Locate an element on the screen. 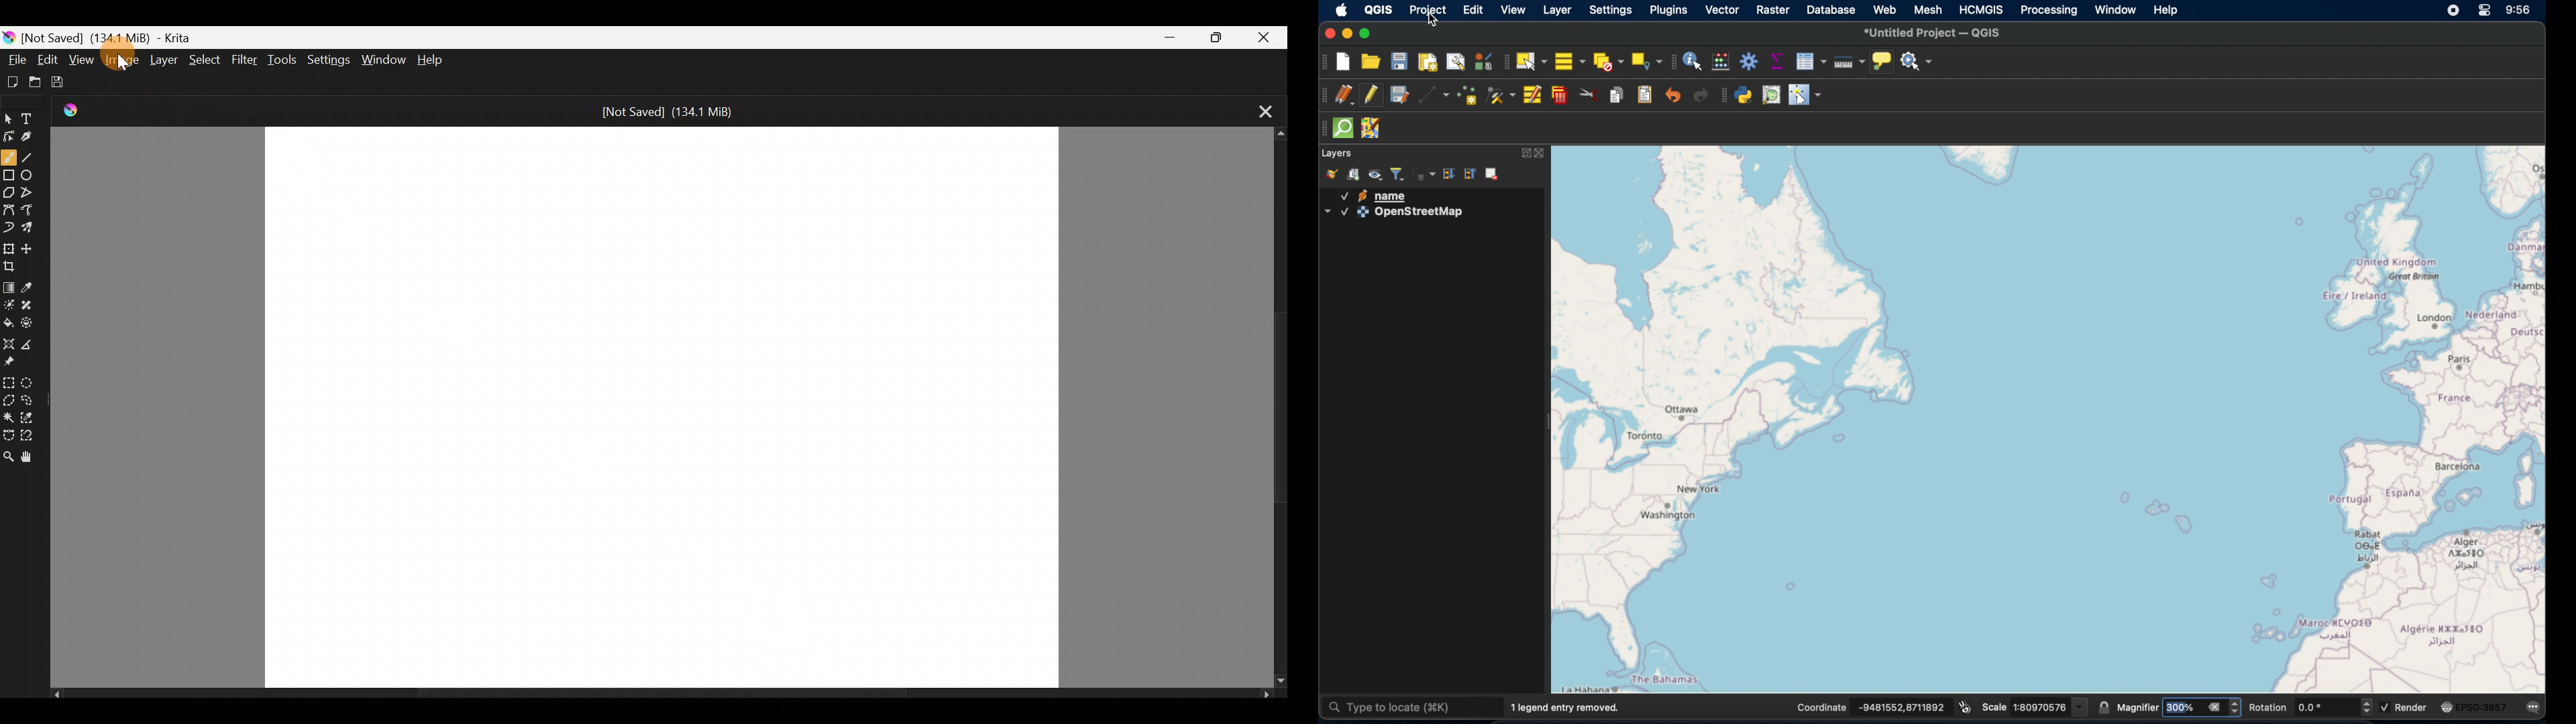 The image size is (2576, 728). Magnetic curve selection tool is located at coordinates (33, 436).